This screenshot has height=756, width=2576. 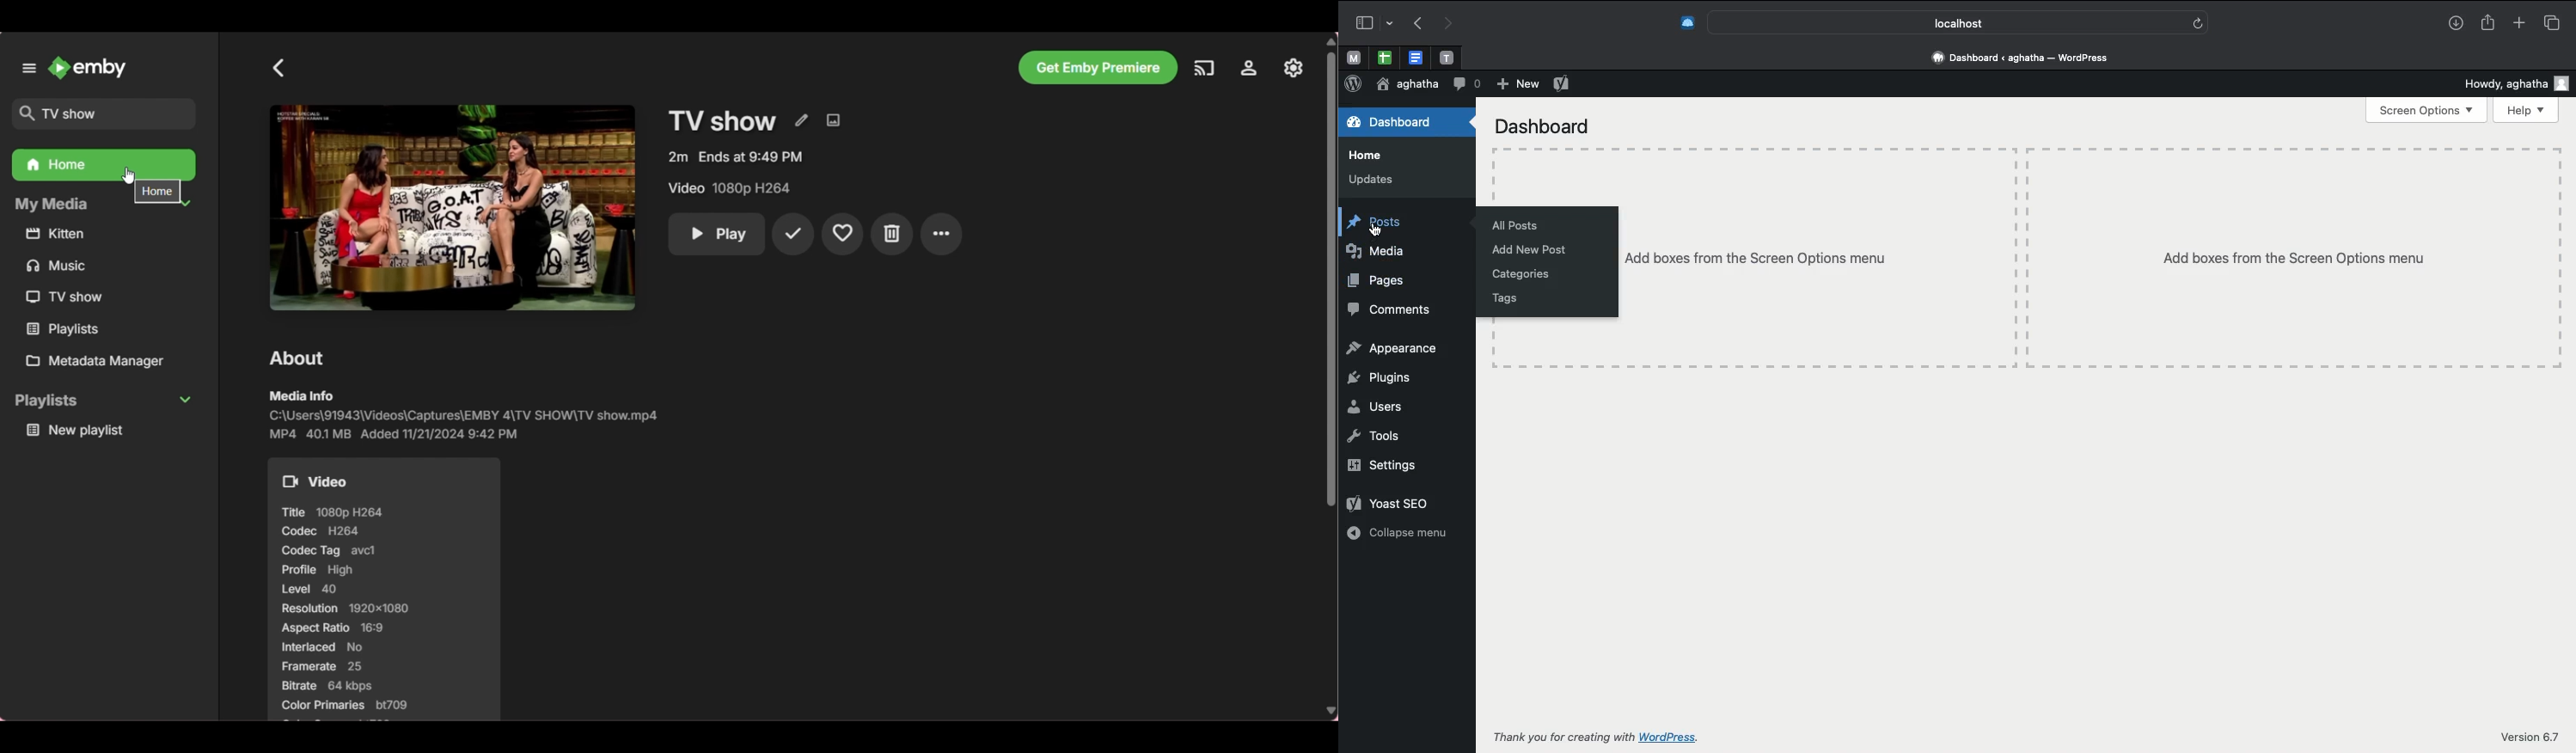 I want to click on Version 6.7, so click(x=2530, y=737).